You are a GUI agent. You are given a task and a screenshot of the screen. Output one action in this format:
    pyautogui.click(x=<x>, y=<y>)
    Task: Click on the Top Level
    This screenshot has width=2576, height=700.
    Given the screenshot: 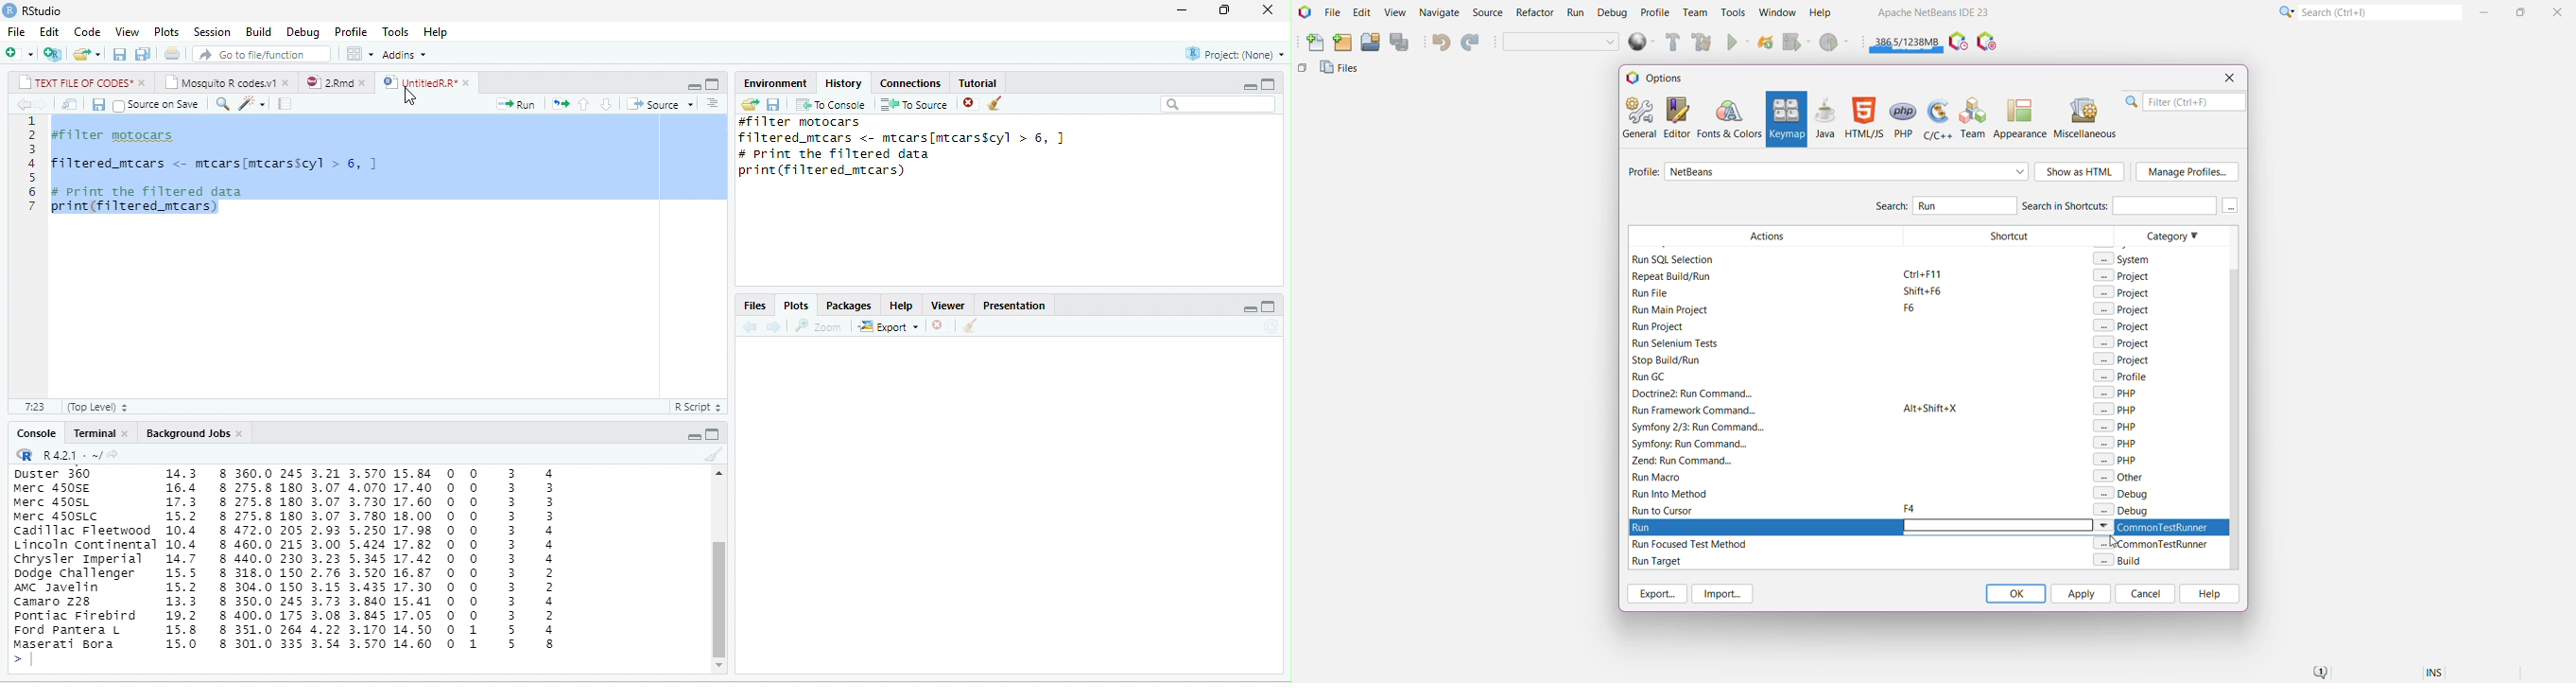 What is the action you would take?
    pyautogui.click(x=98, y=407)
    